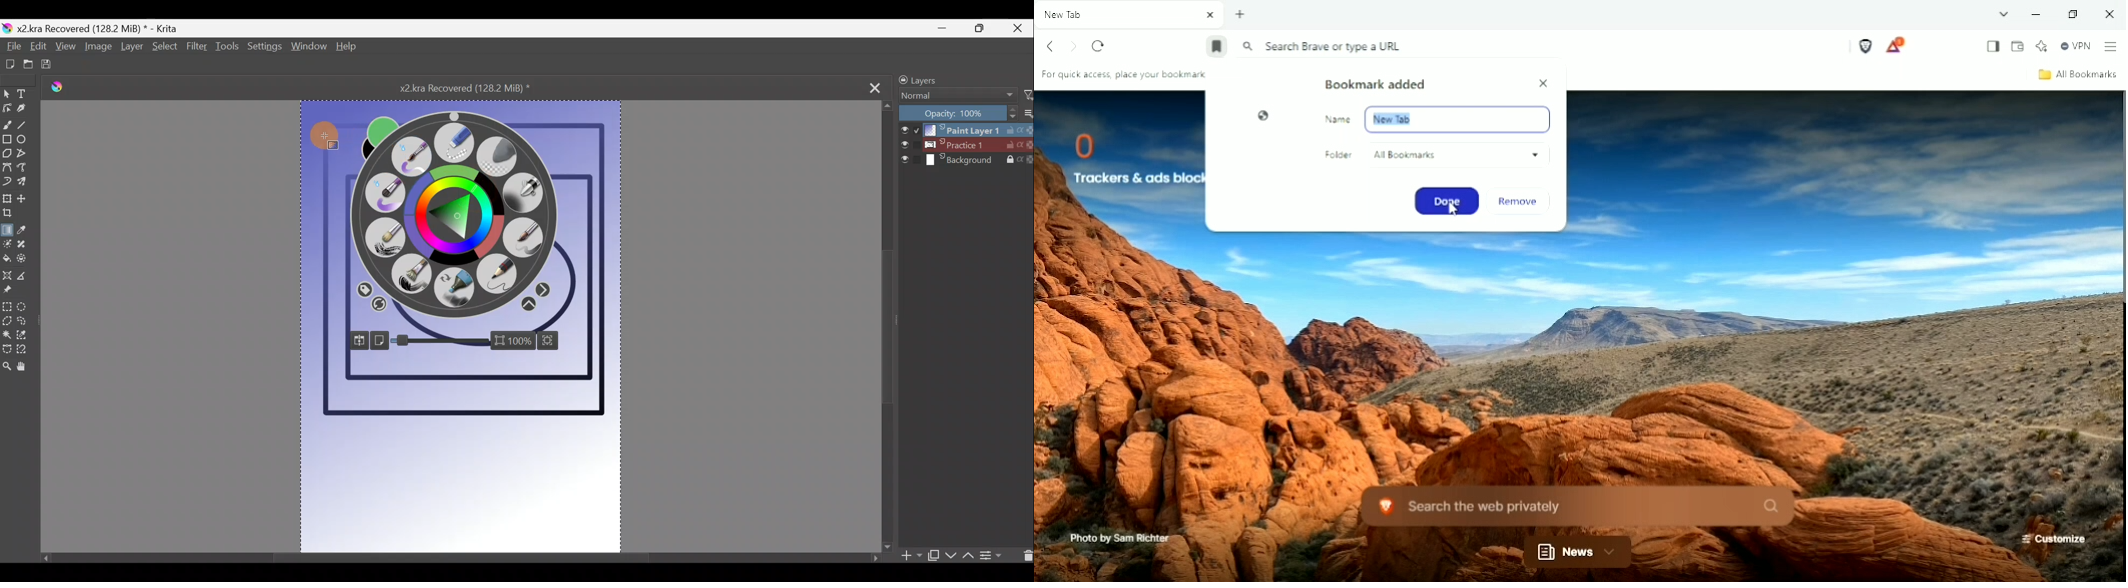  I want to click on Scroll bar, so click(888, 325).